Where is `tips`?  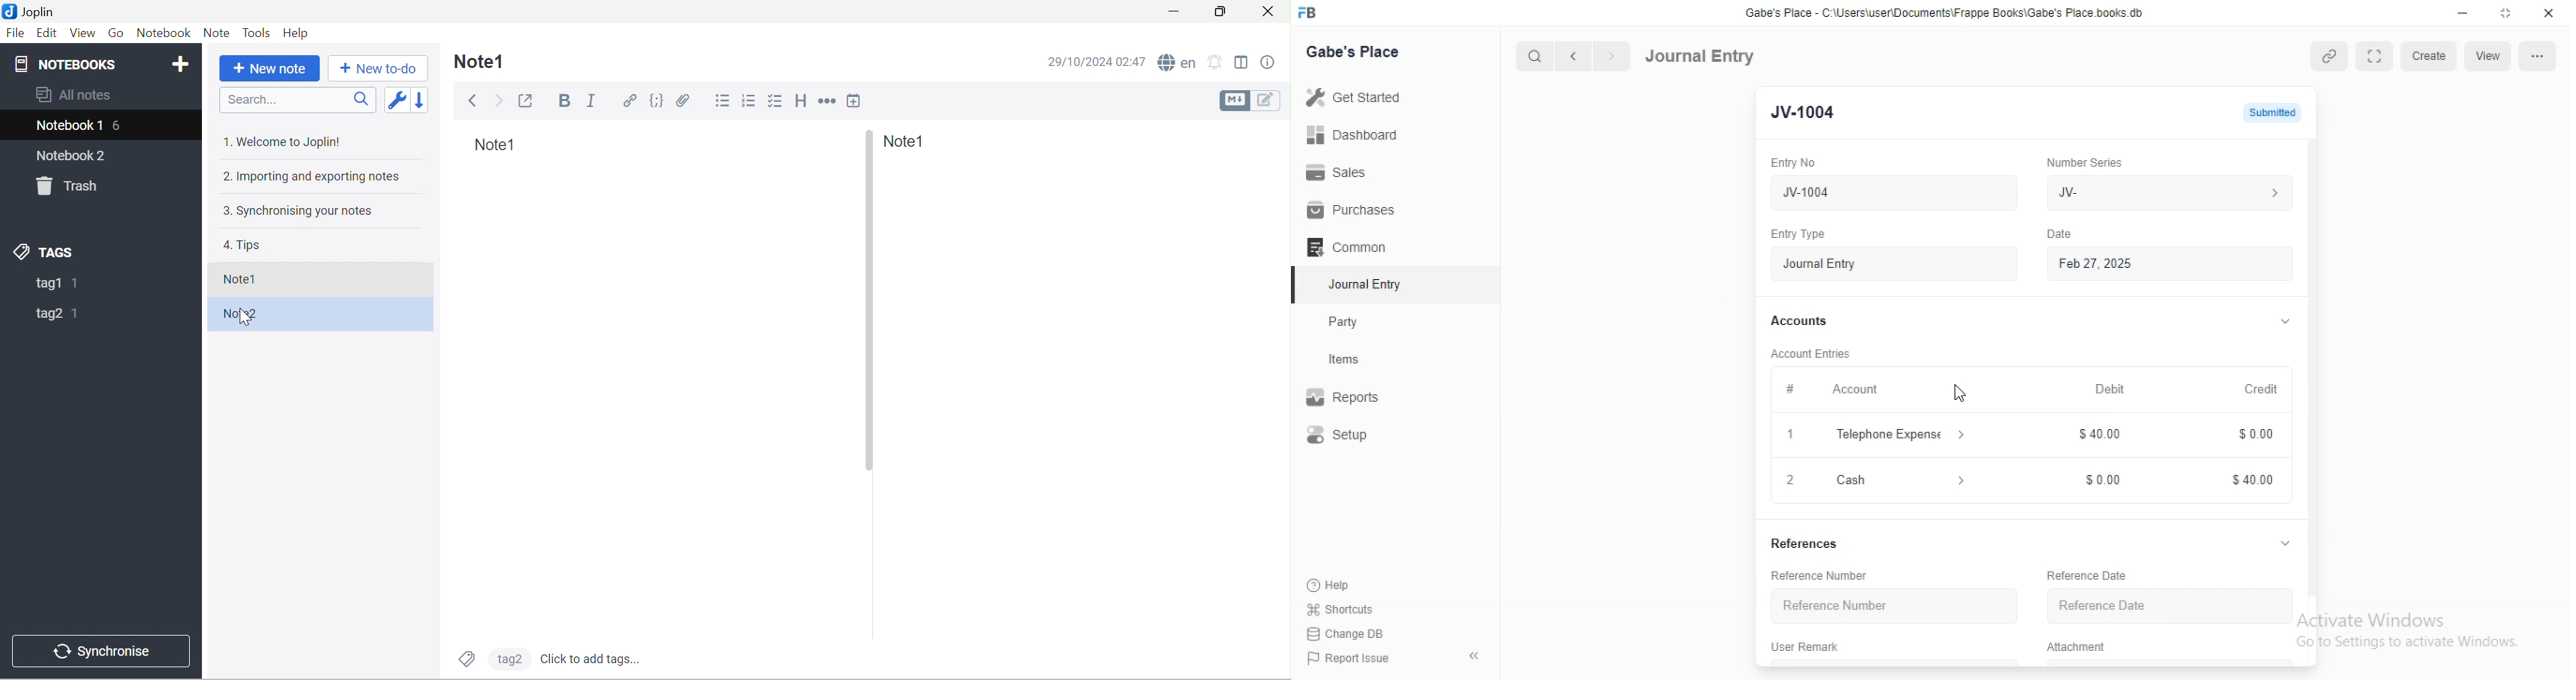 tips is located at coordinates (244, 246).